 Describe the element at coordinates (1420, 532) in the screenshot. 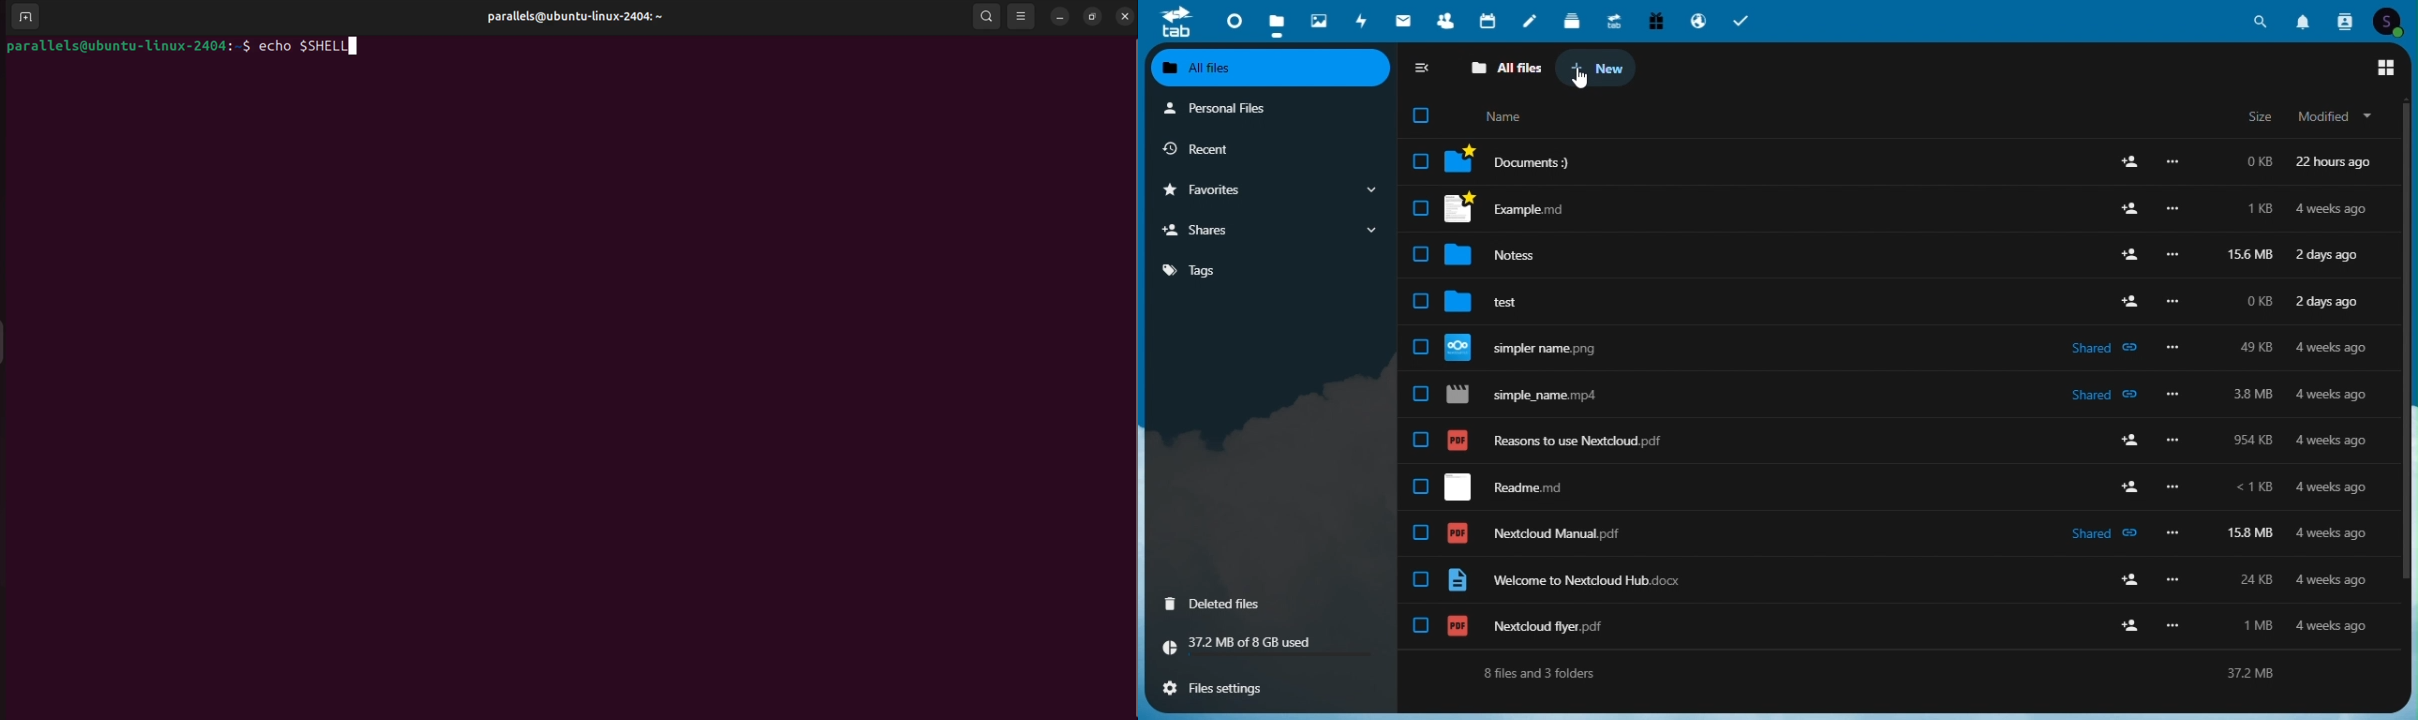

I see `check box` at that location.